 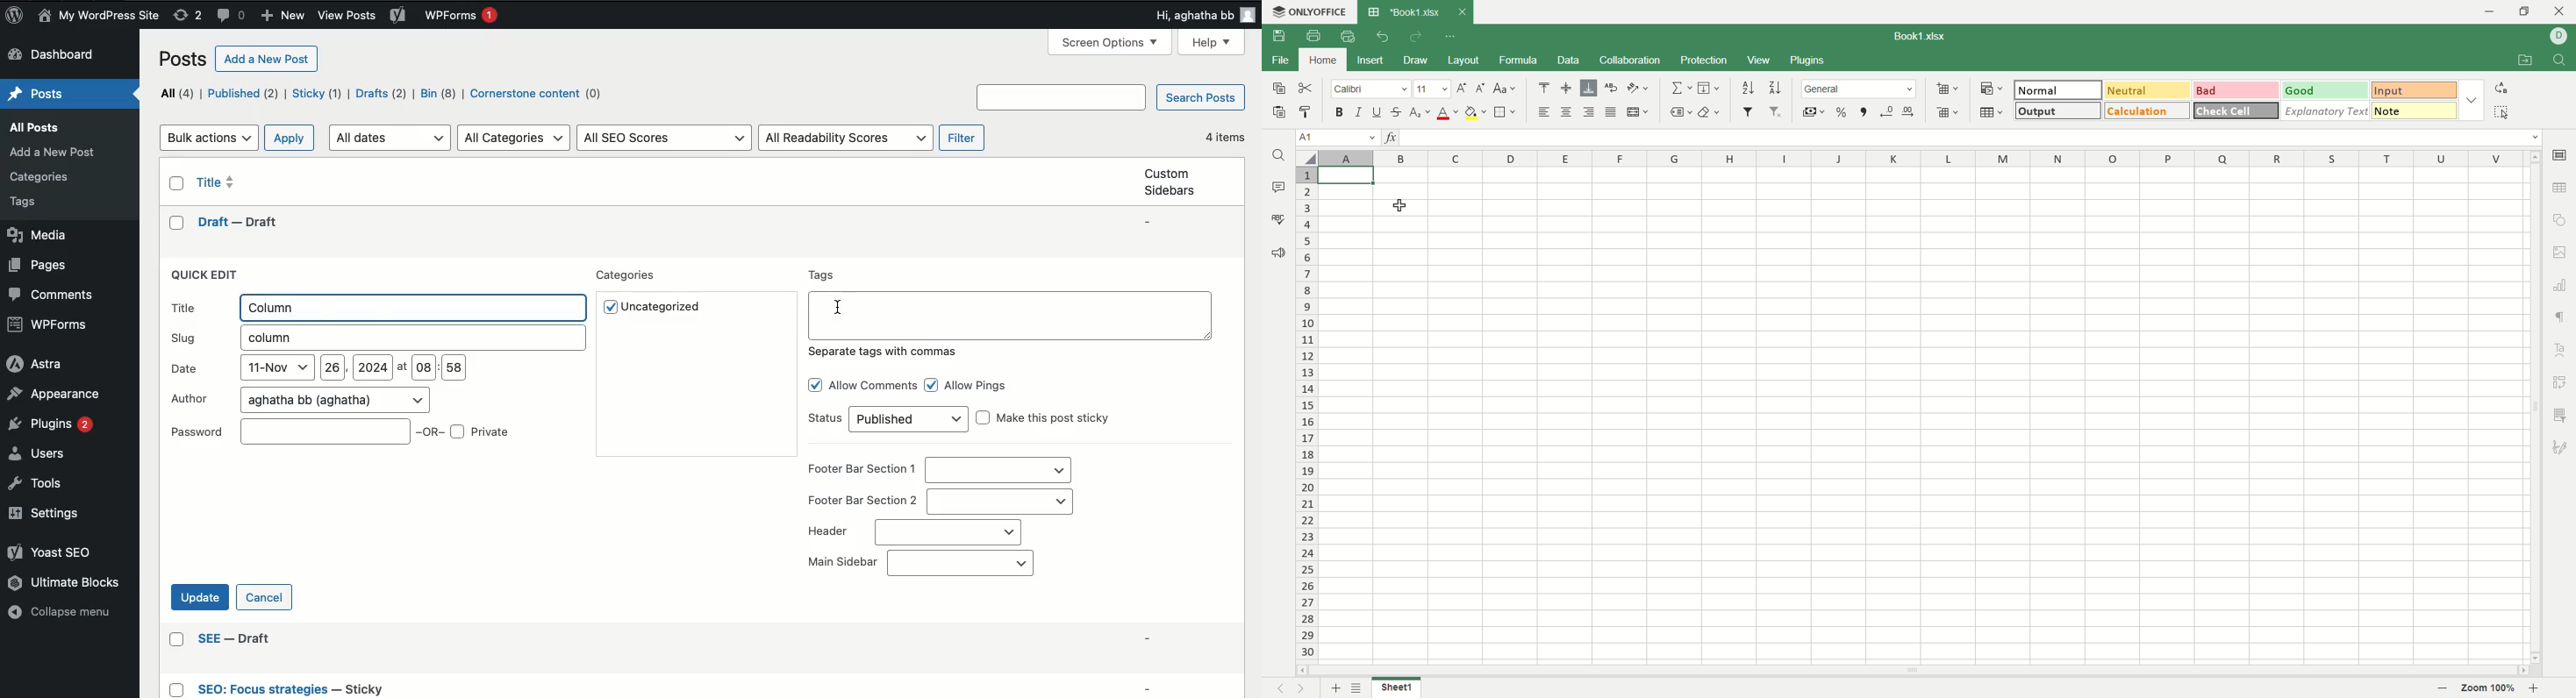 I want to click on Tools, so click(x=42, y=486).